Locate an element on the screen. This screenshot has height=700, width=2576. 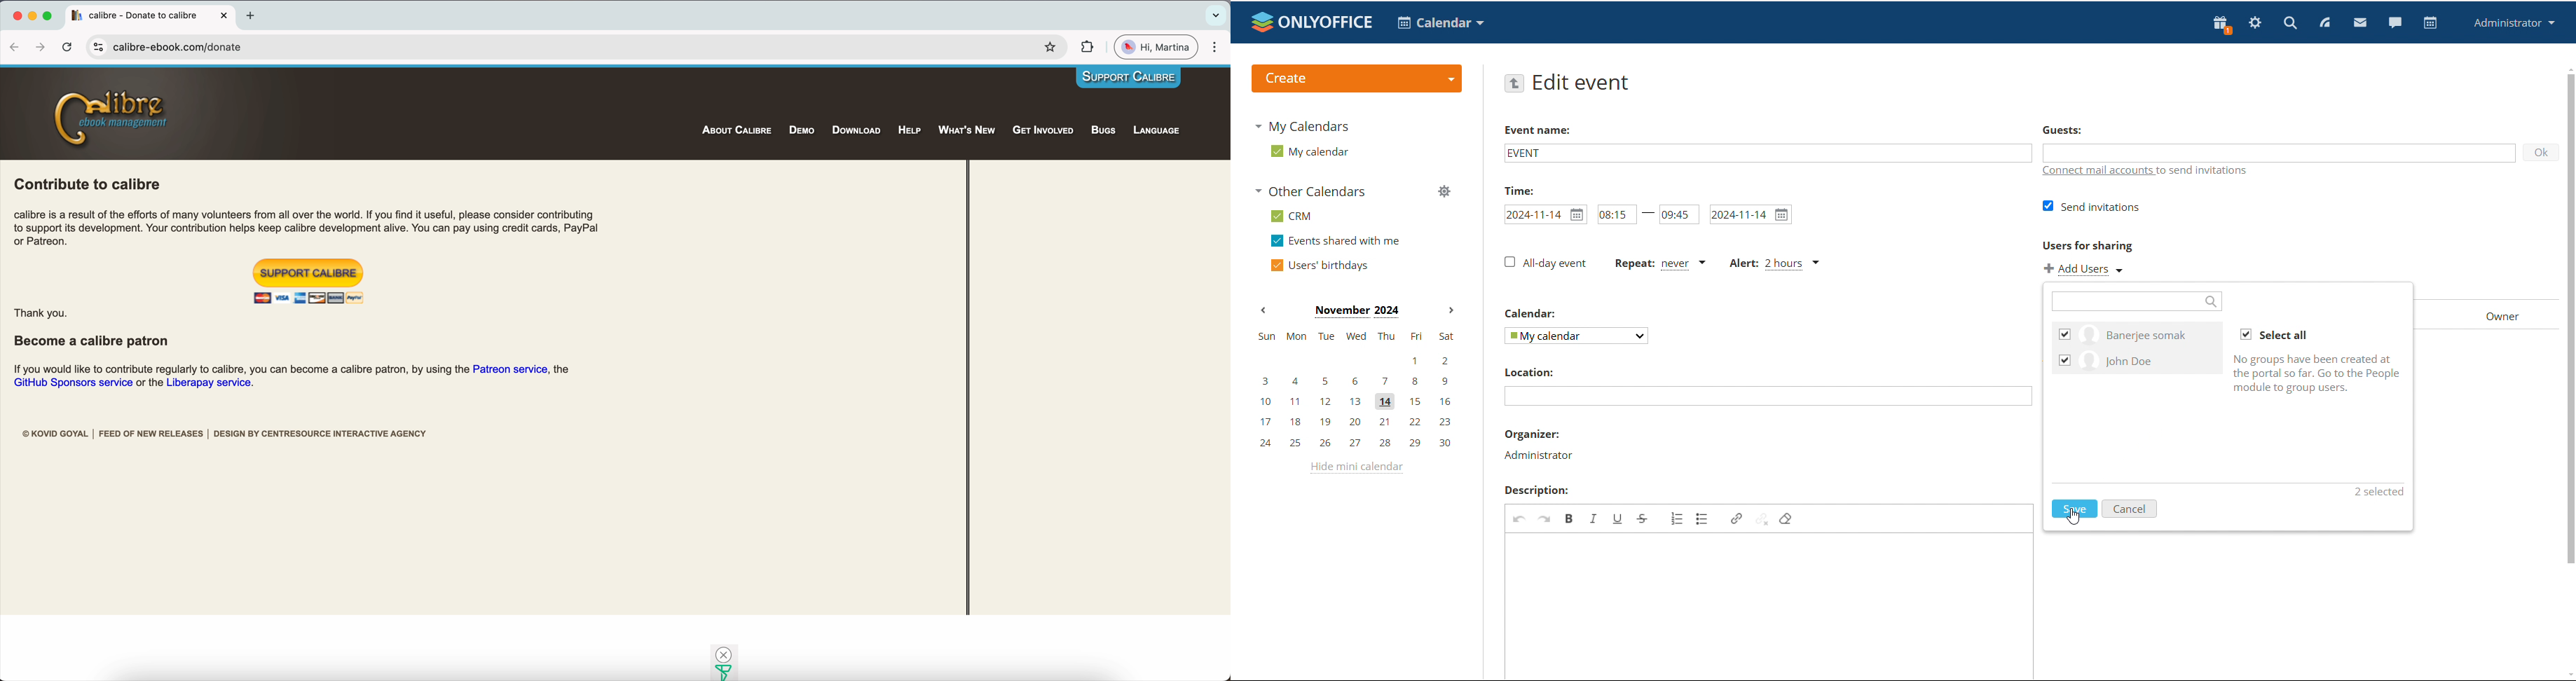
demo is located at coordinates (803, 130).